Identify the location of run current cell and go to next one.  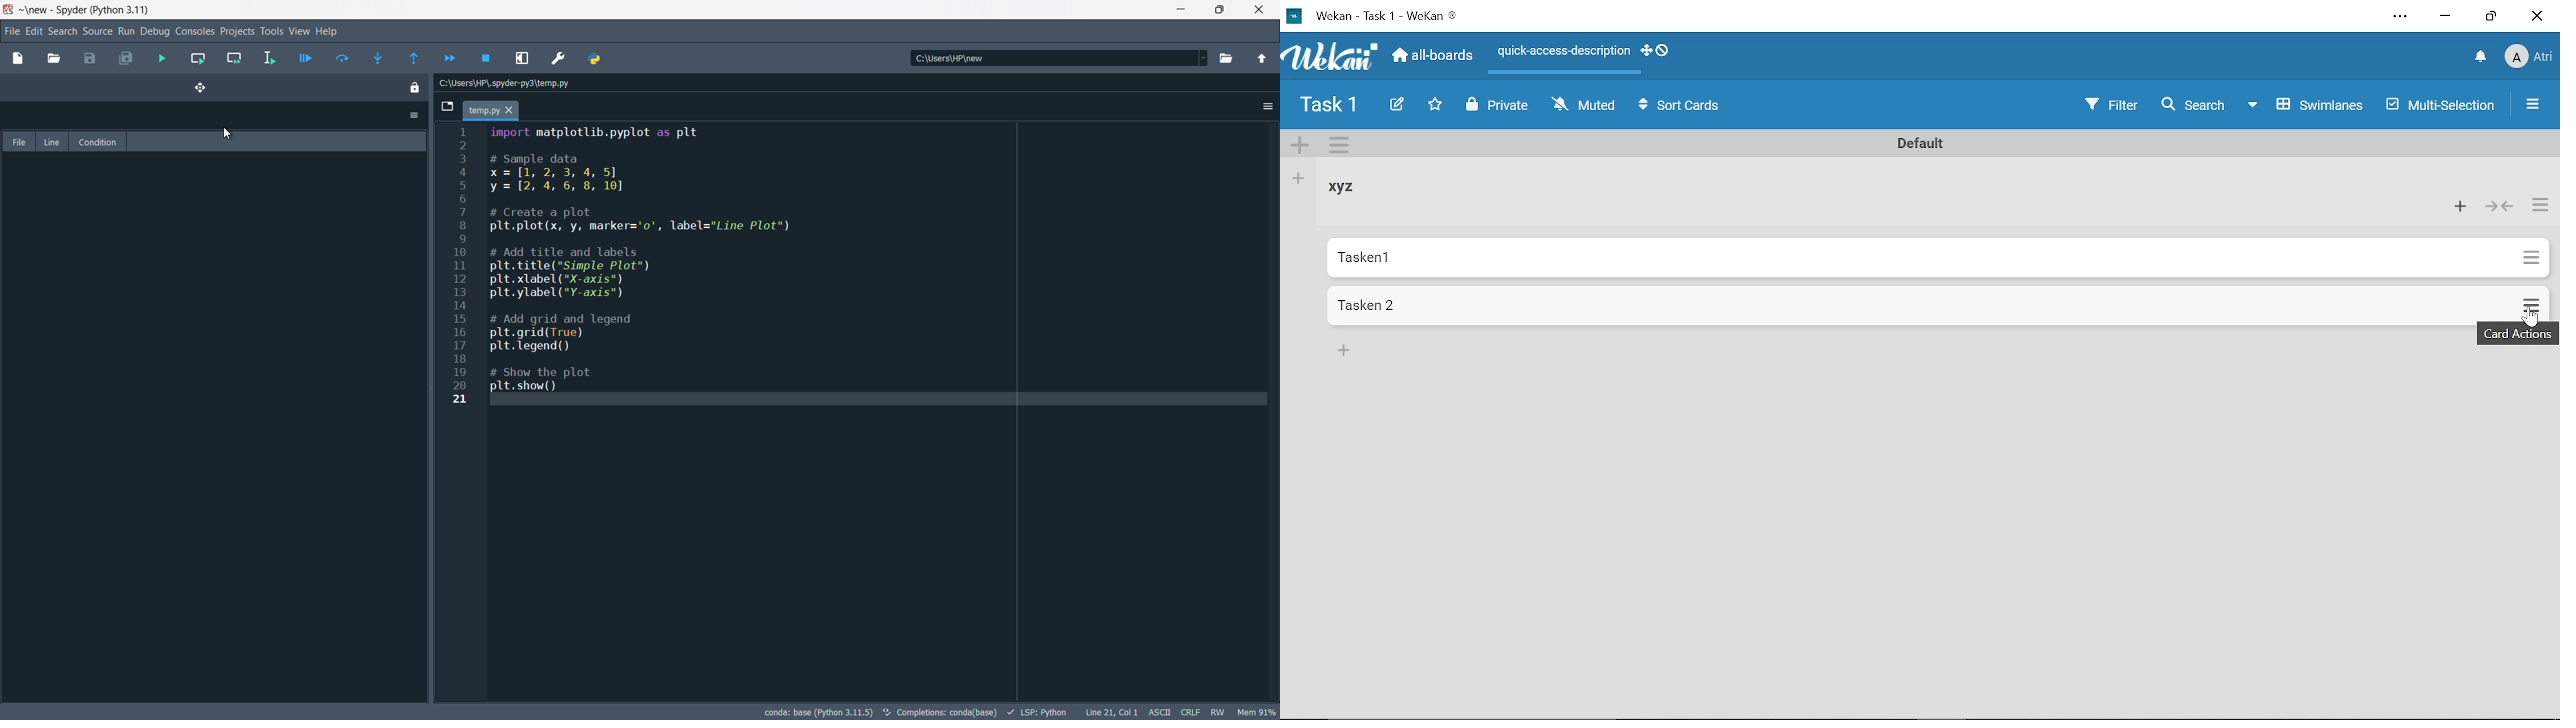
(232, 57).